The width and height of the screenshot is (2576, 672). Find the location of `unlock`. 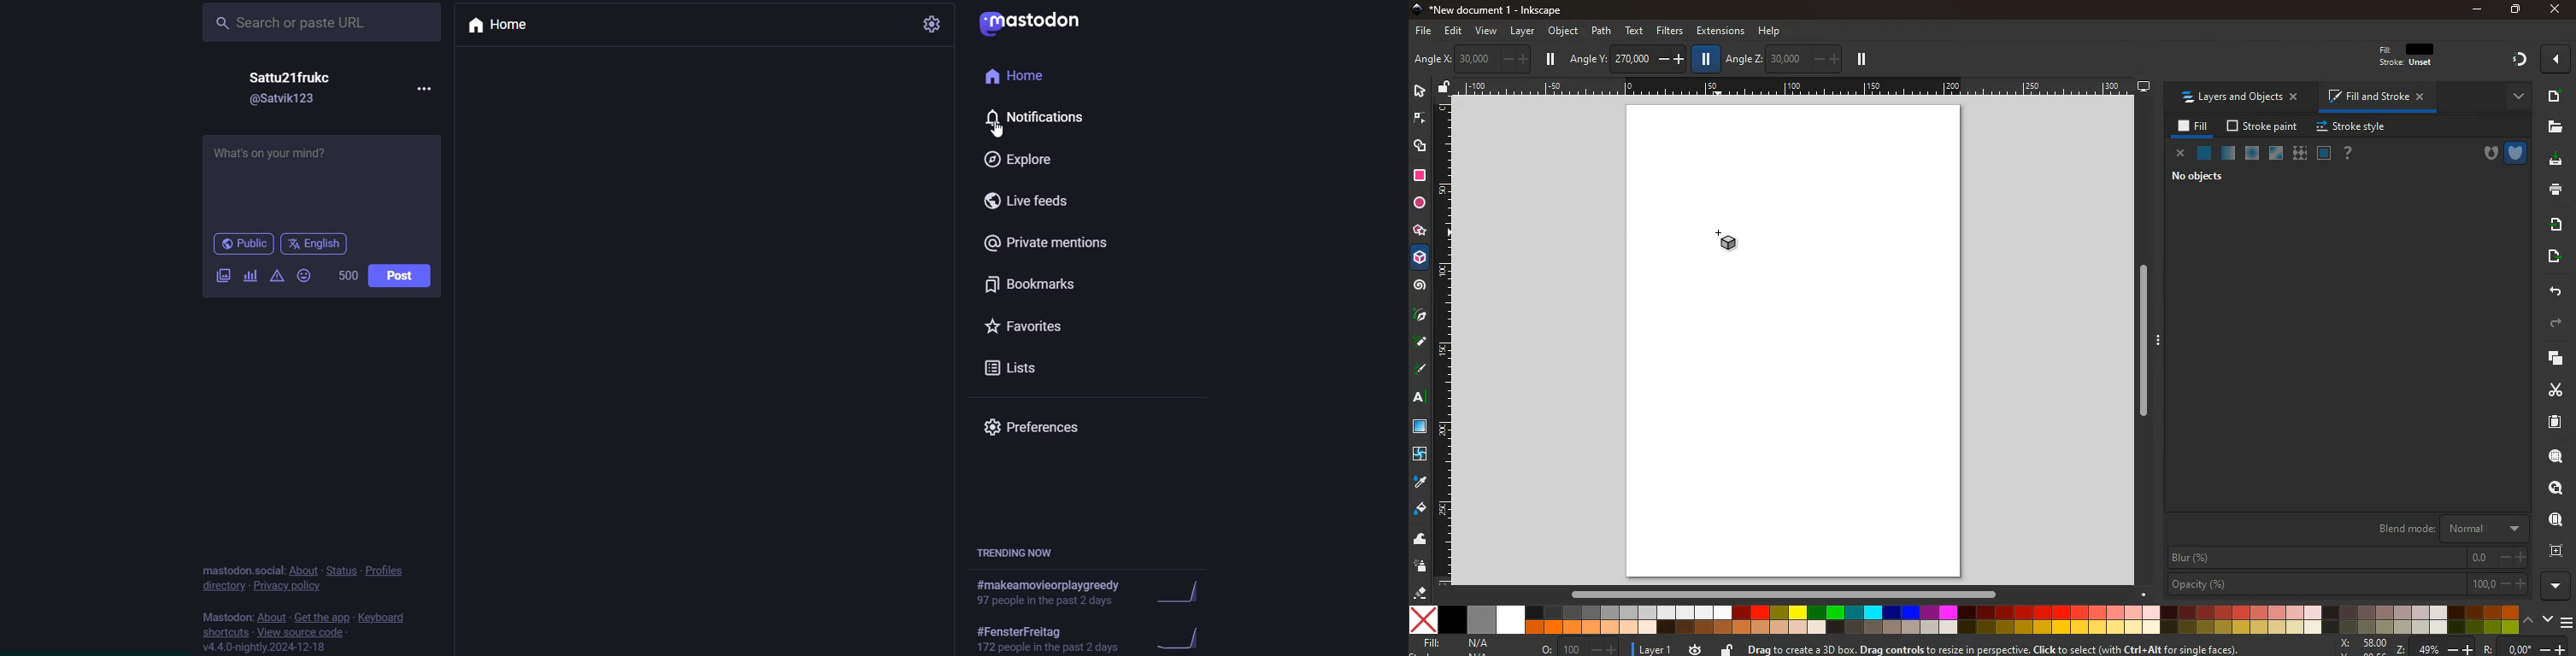

unlock is located at coordinates (1726, 647).